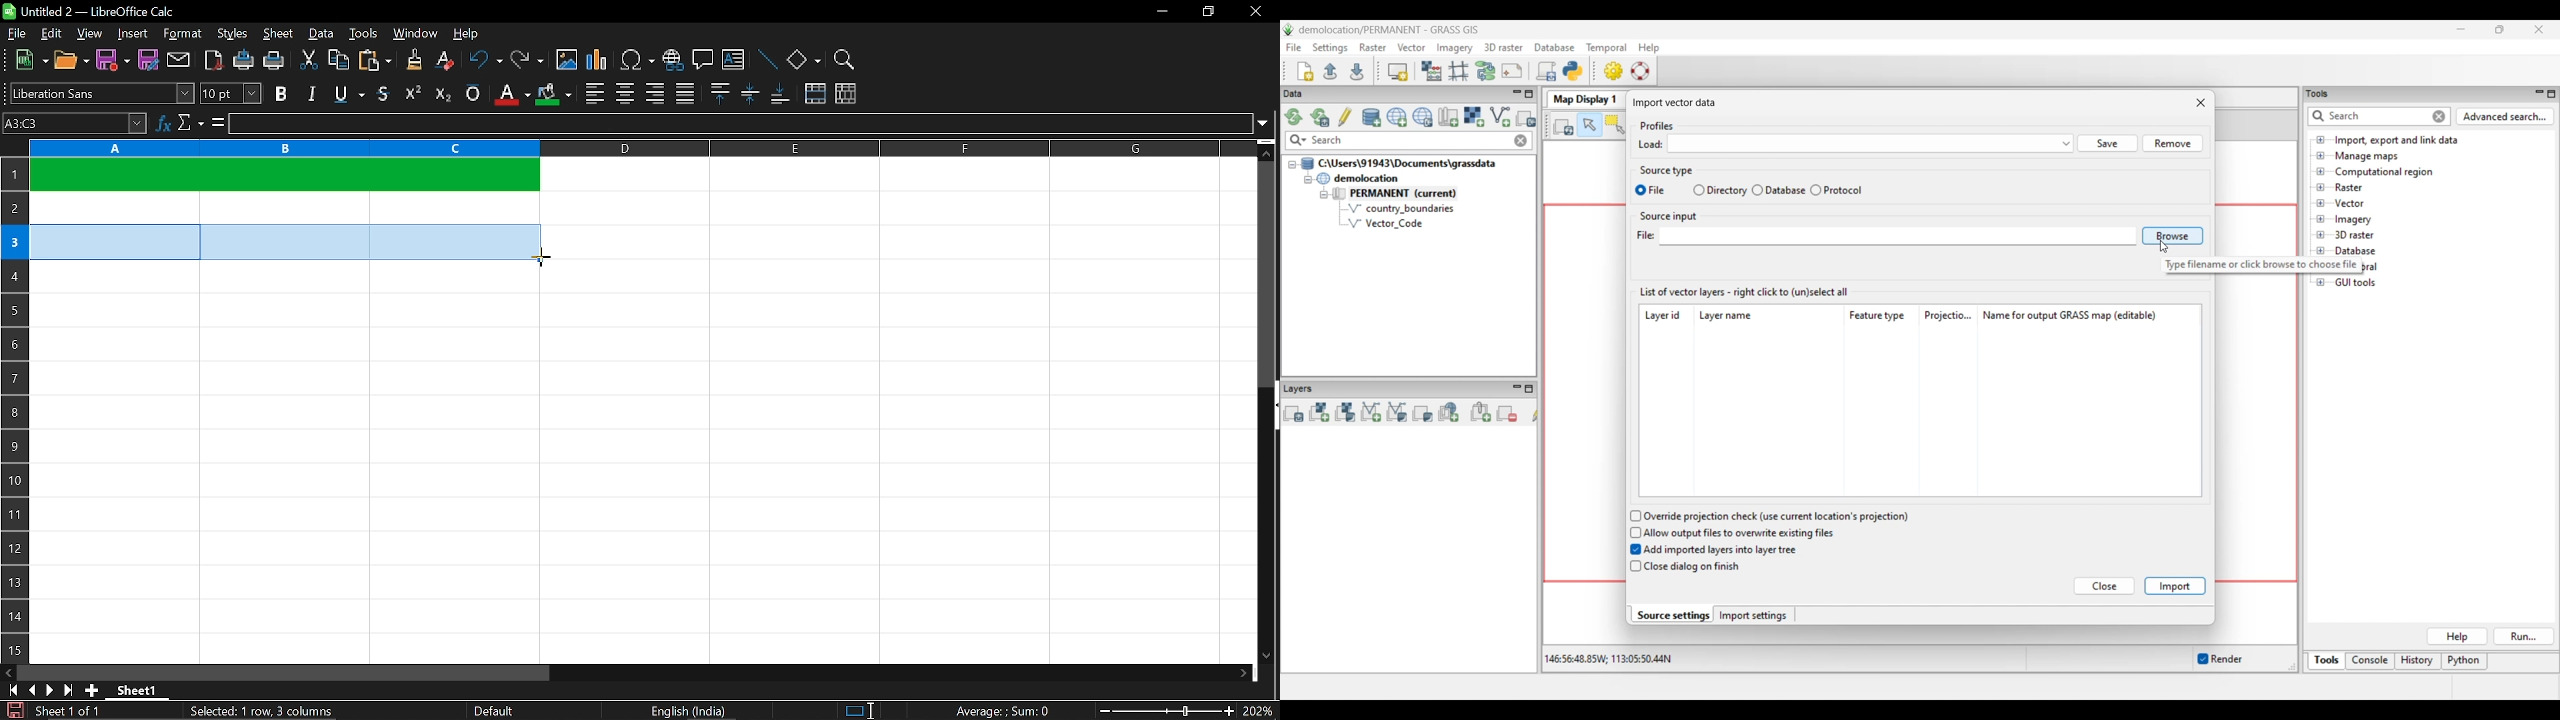 The image size is (2576, 728). What do you see at coordinates (625, 93) in the screenshot?
I see `center` at bounding box center [625, 93].